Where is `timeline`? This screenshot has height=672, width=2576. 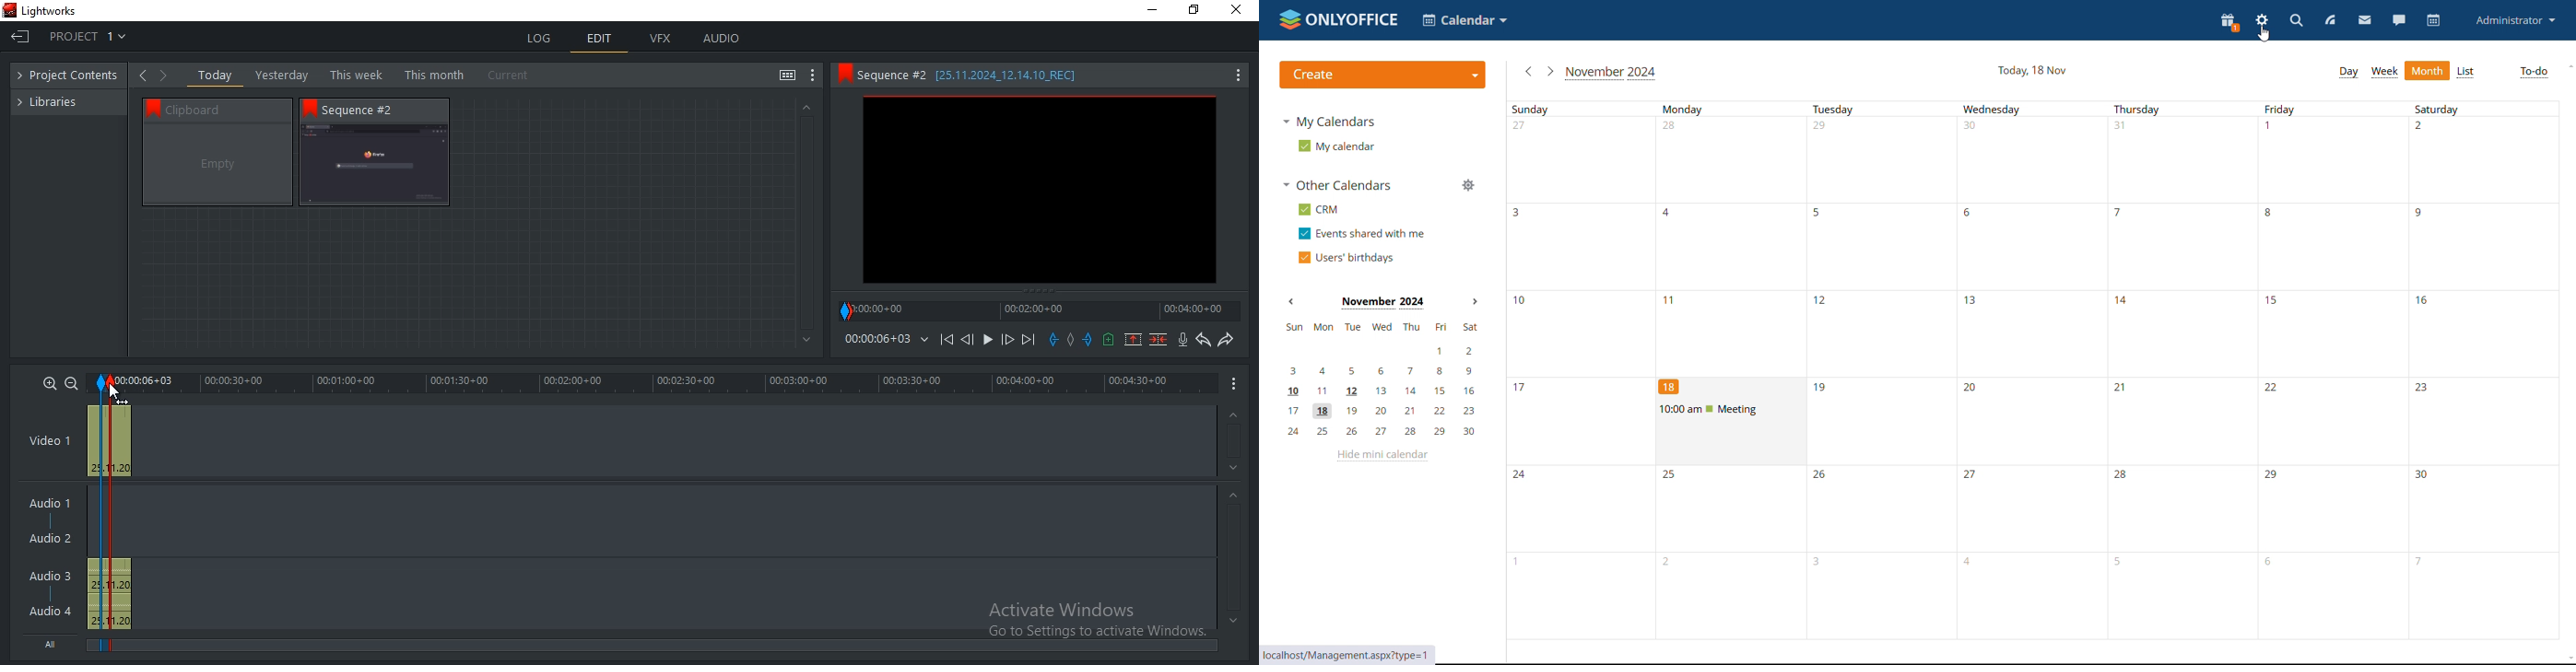 timeline is located at coordinates (1040, 310).